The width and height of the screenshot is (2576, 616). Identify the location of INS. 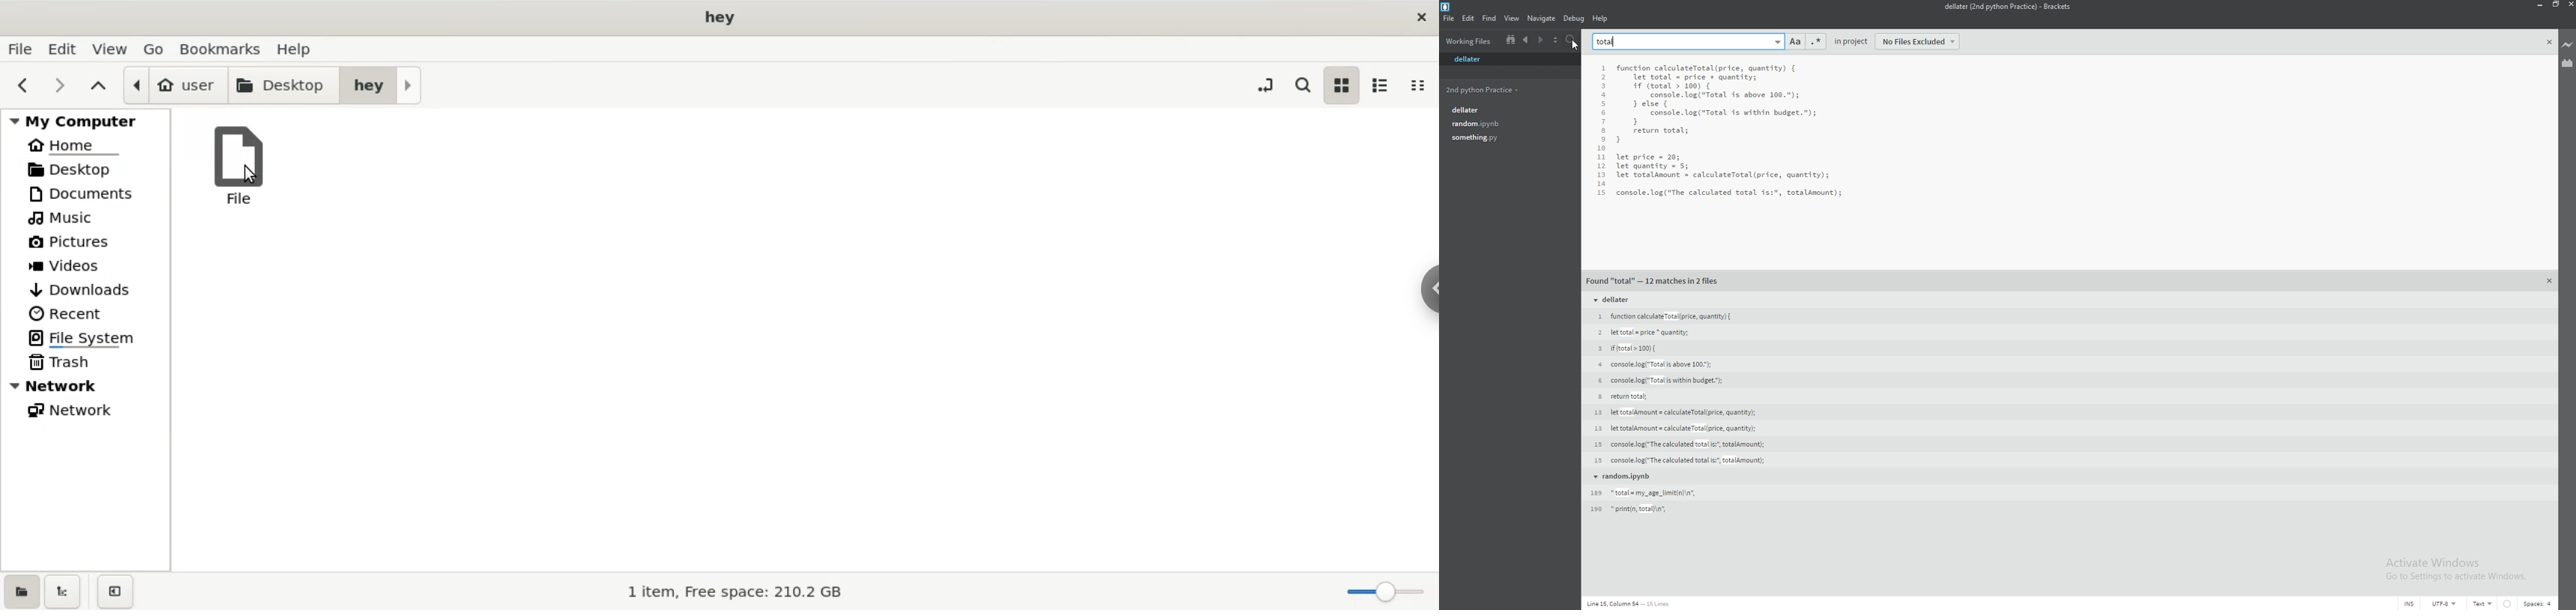
(2410, 604).